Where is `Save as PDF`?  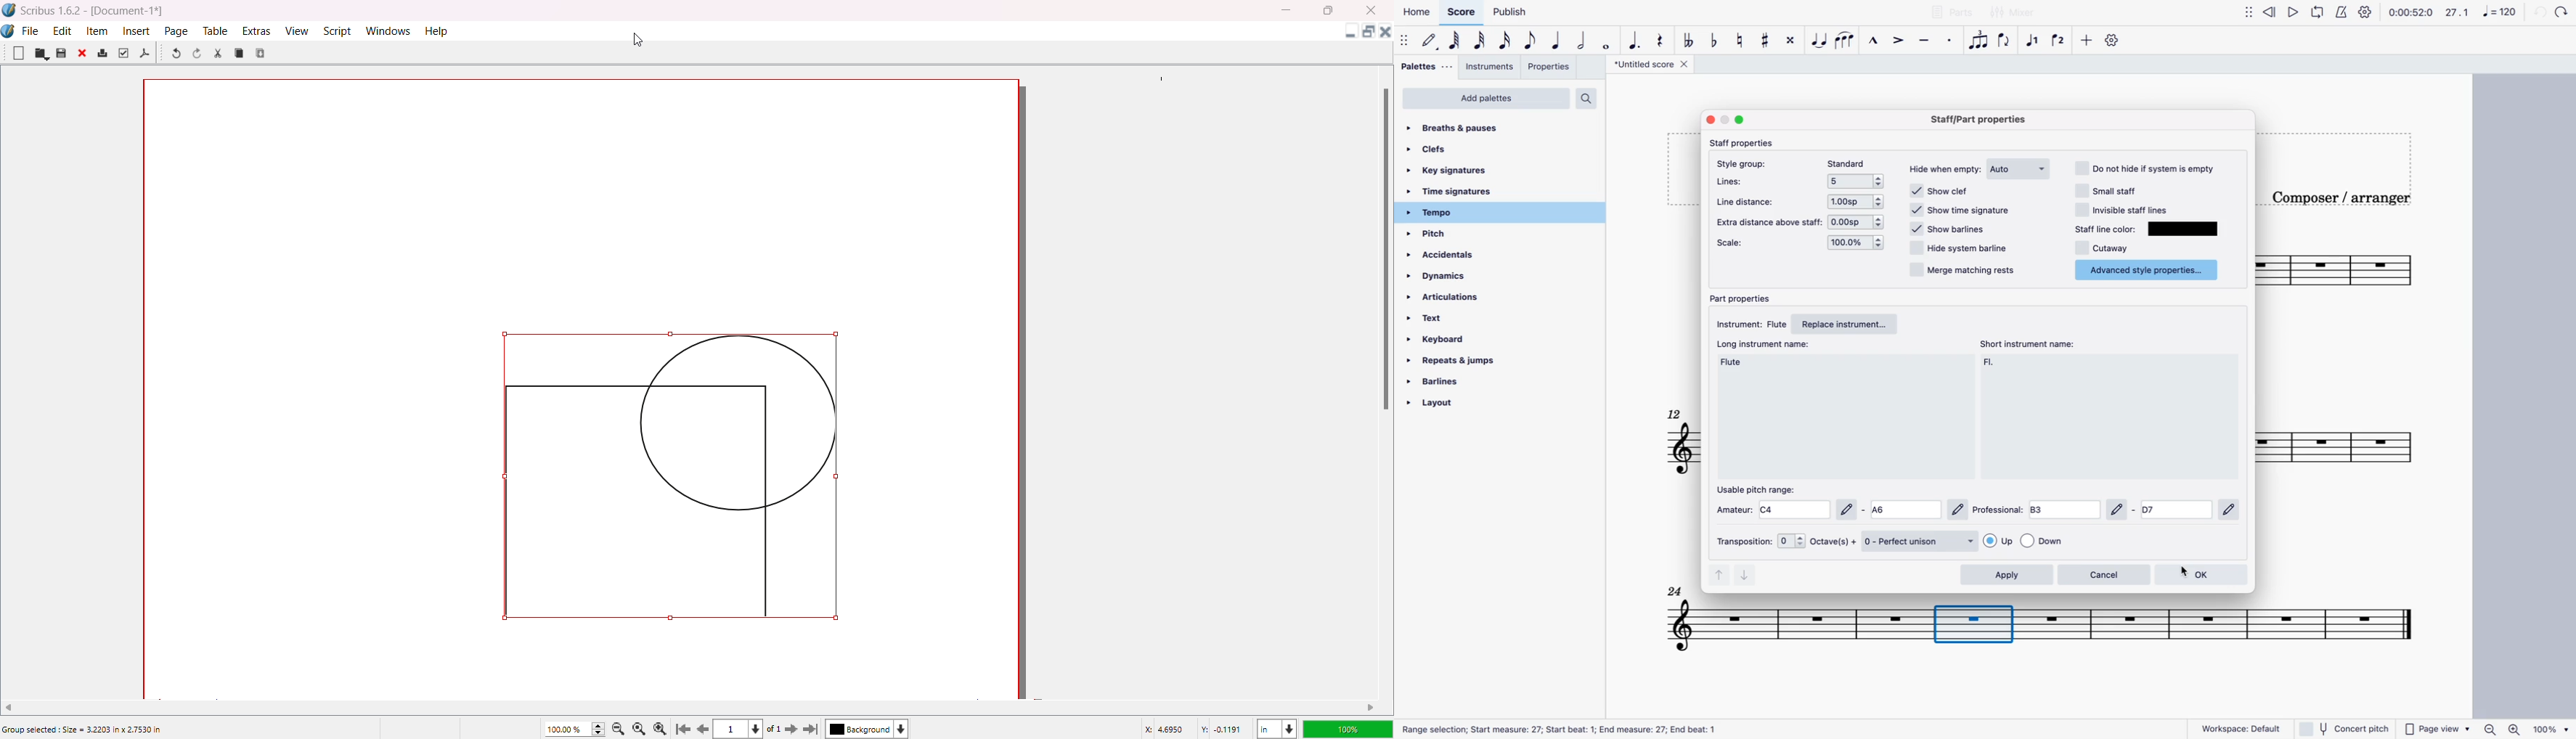
Save as PDF is located at coordinates (145, 54).